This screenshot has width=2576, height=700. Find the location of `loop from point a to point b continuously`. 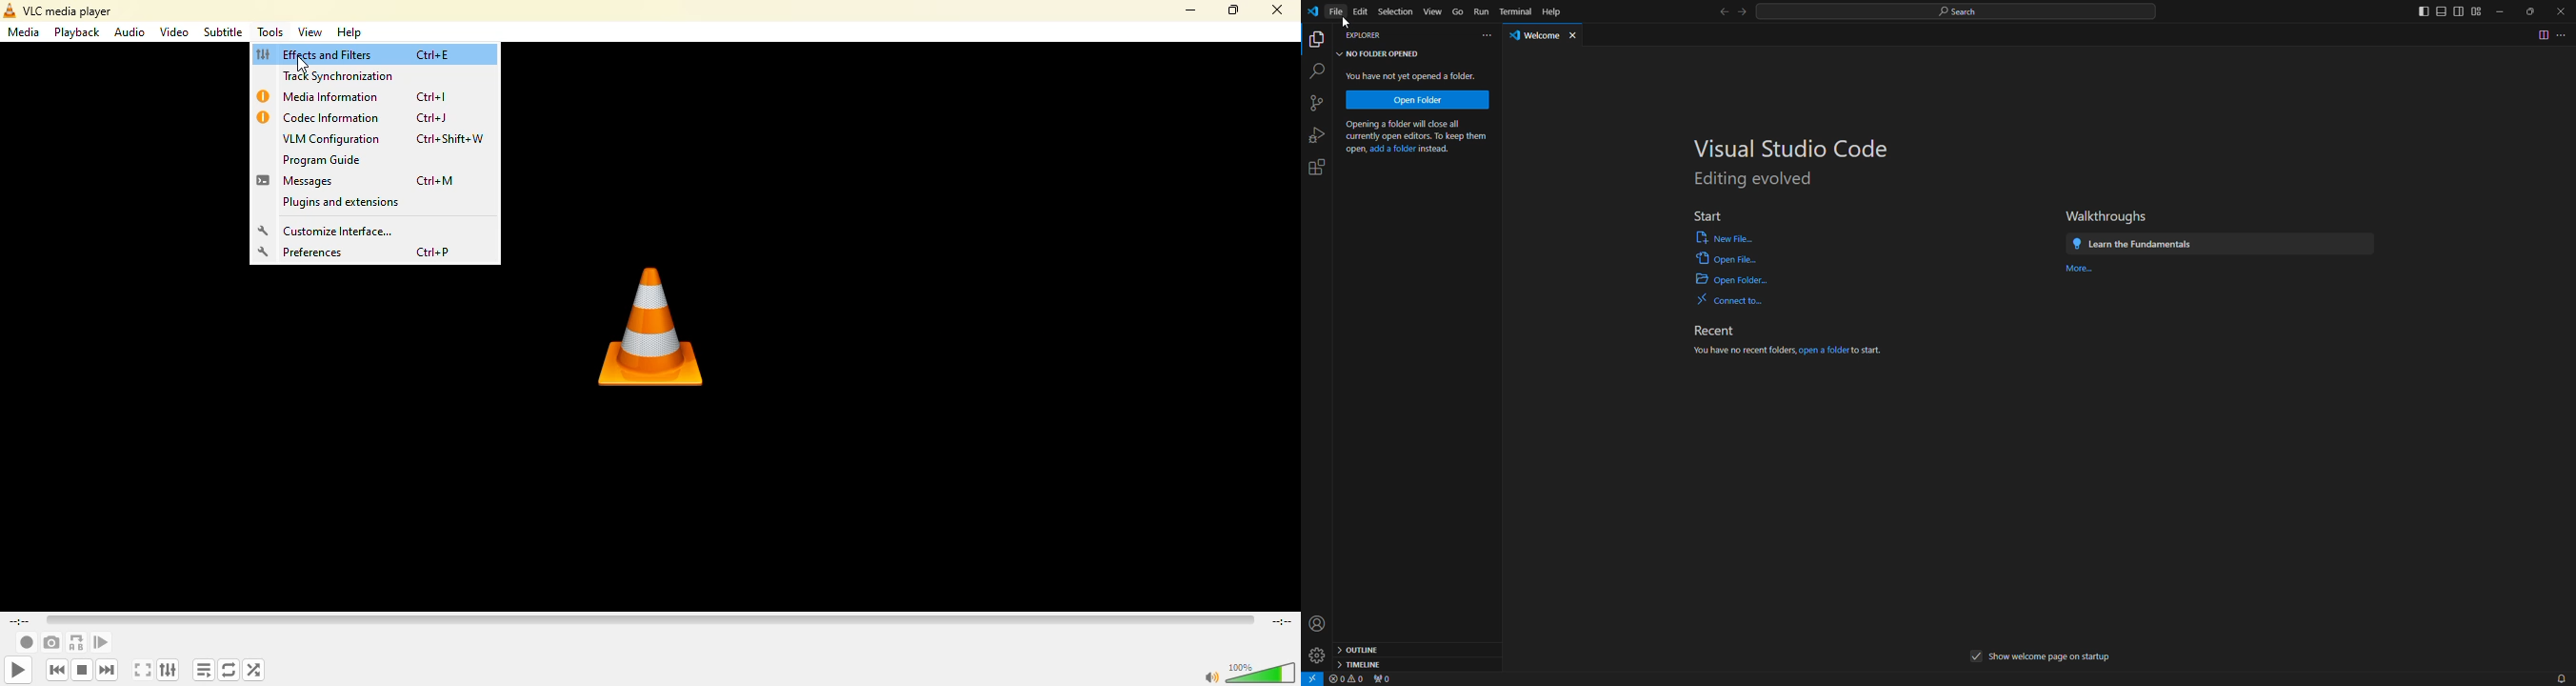

loop from point a to point b continuously is located at coordinates (75, 641).